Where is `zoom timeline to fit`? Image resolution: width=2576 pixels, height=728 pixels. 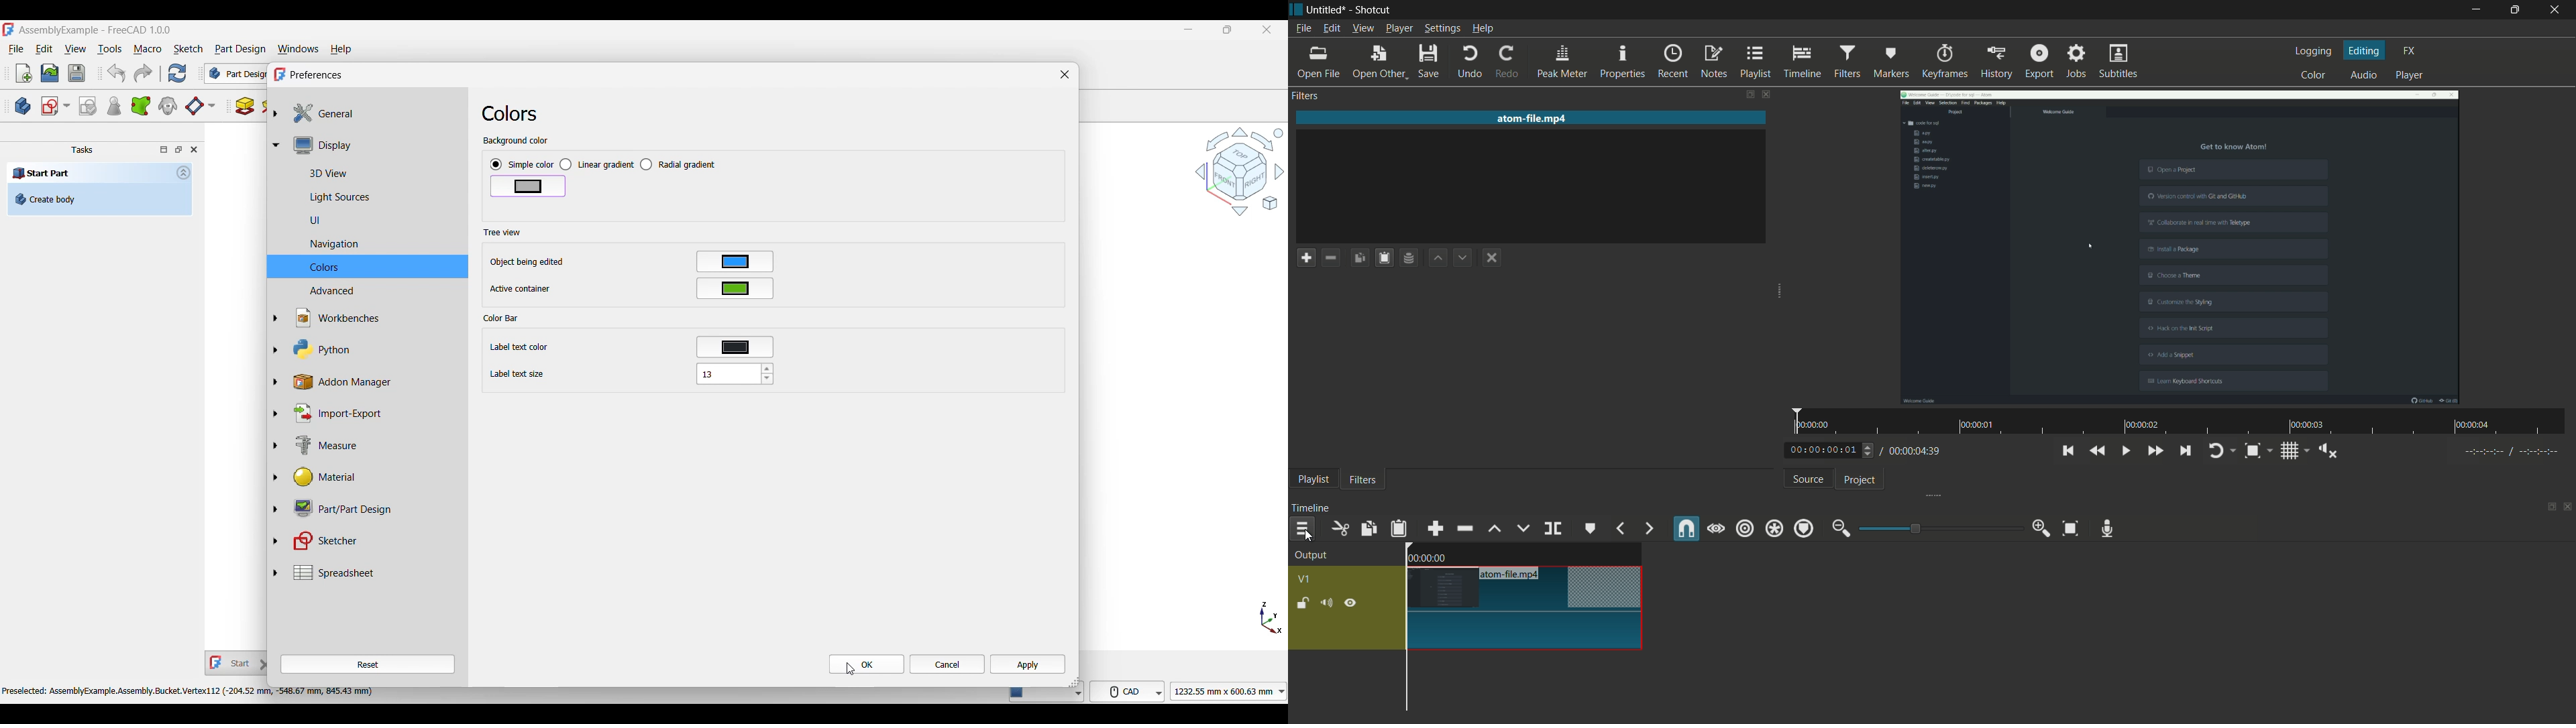
zoom timeline to fit is located at coordinates (2070, 529).